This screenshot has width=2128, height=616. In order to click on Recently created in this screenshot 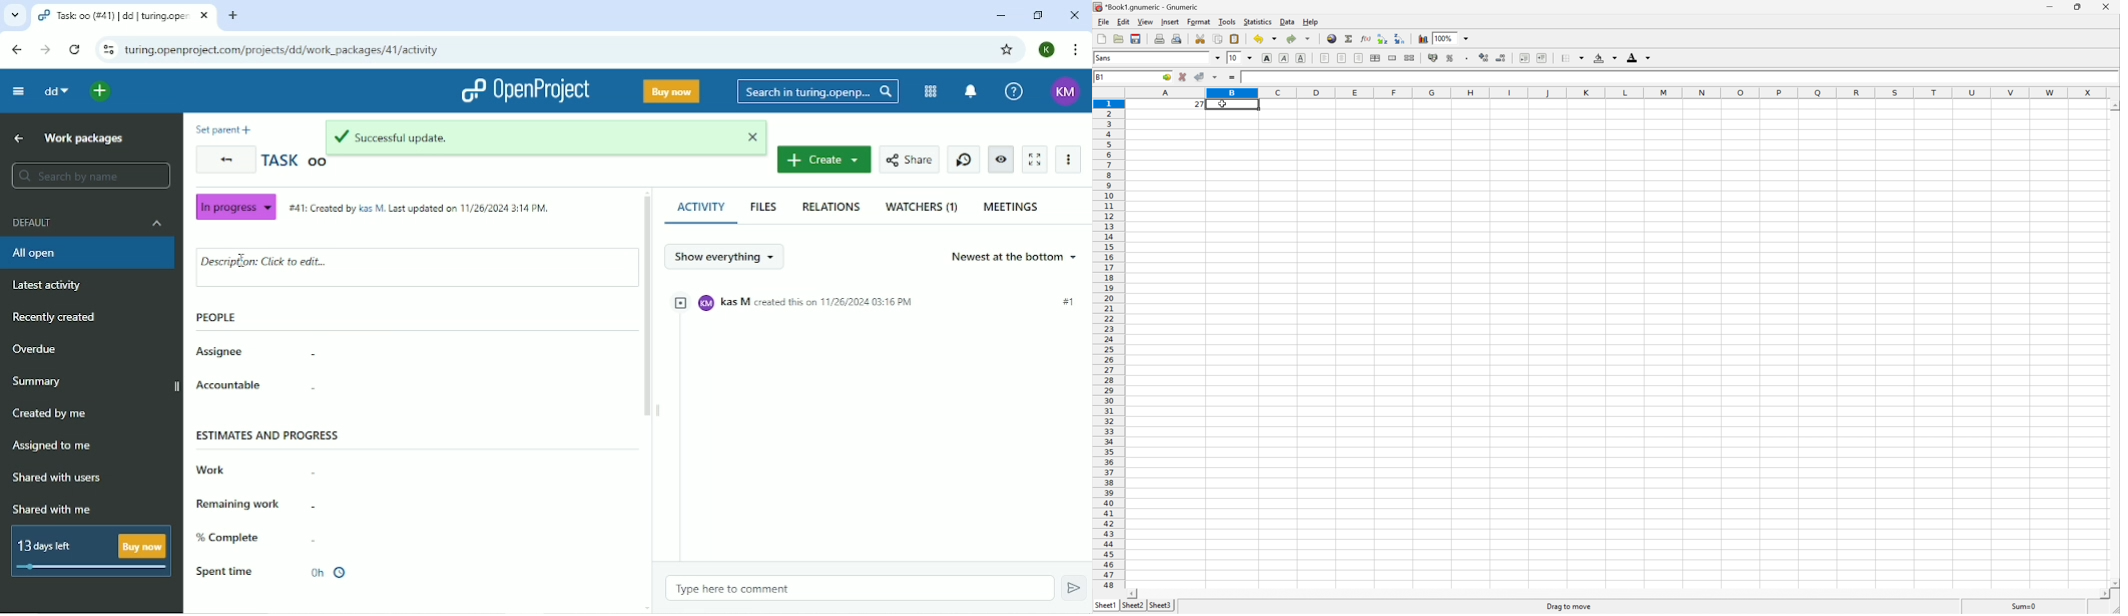, I will do `click(60, 318)`.